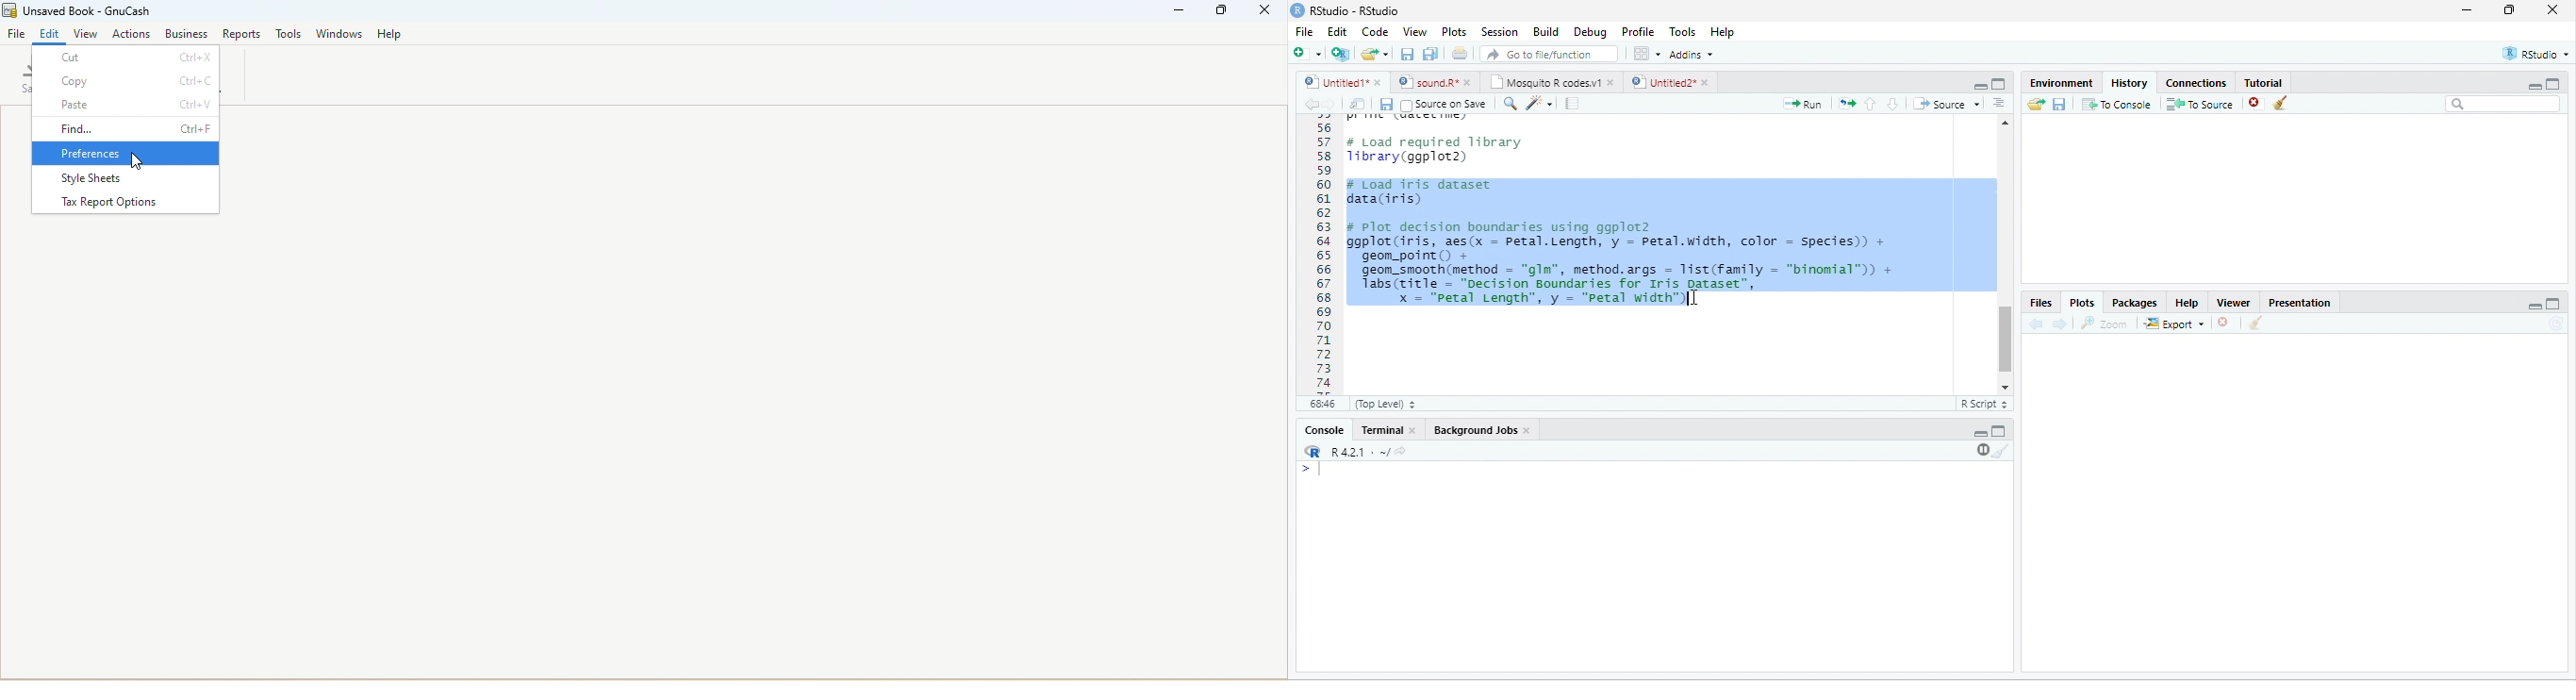 The image size is (2576, 700). What do you see at coordinates (1414, 431) in the screenshot?
I see `close` at bounding box center [1414, 431].